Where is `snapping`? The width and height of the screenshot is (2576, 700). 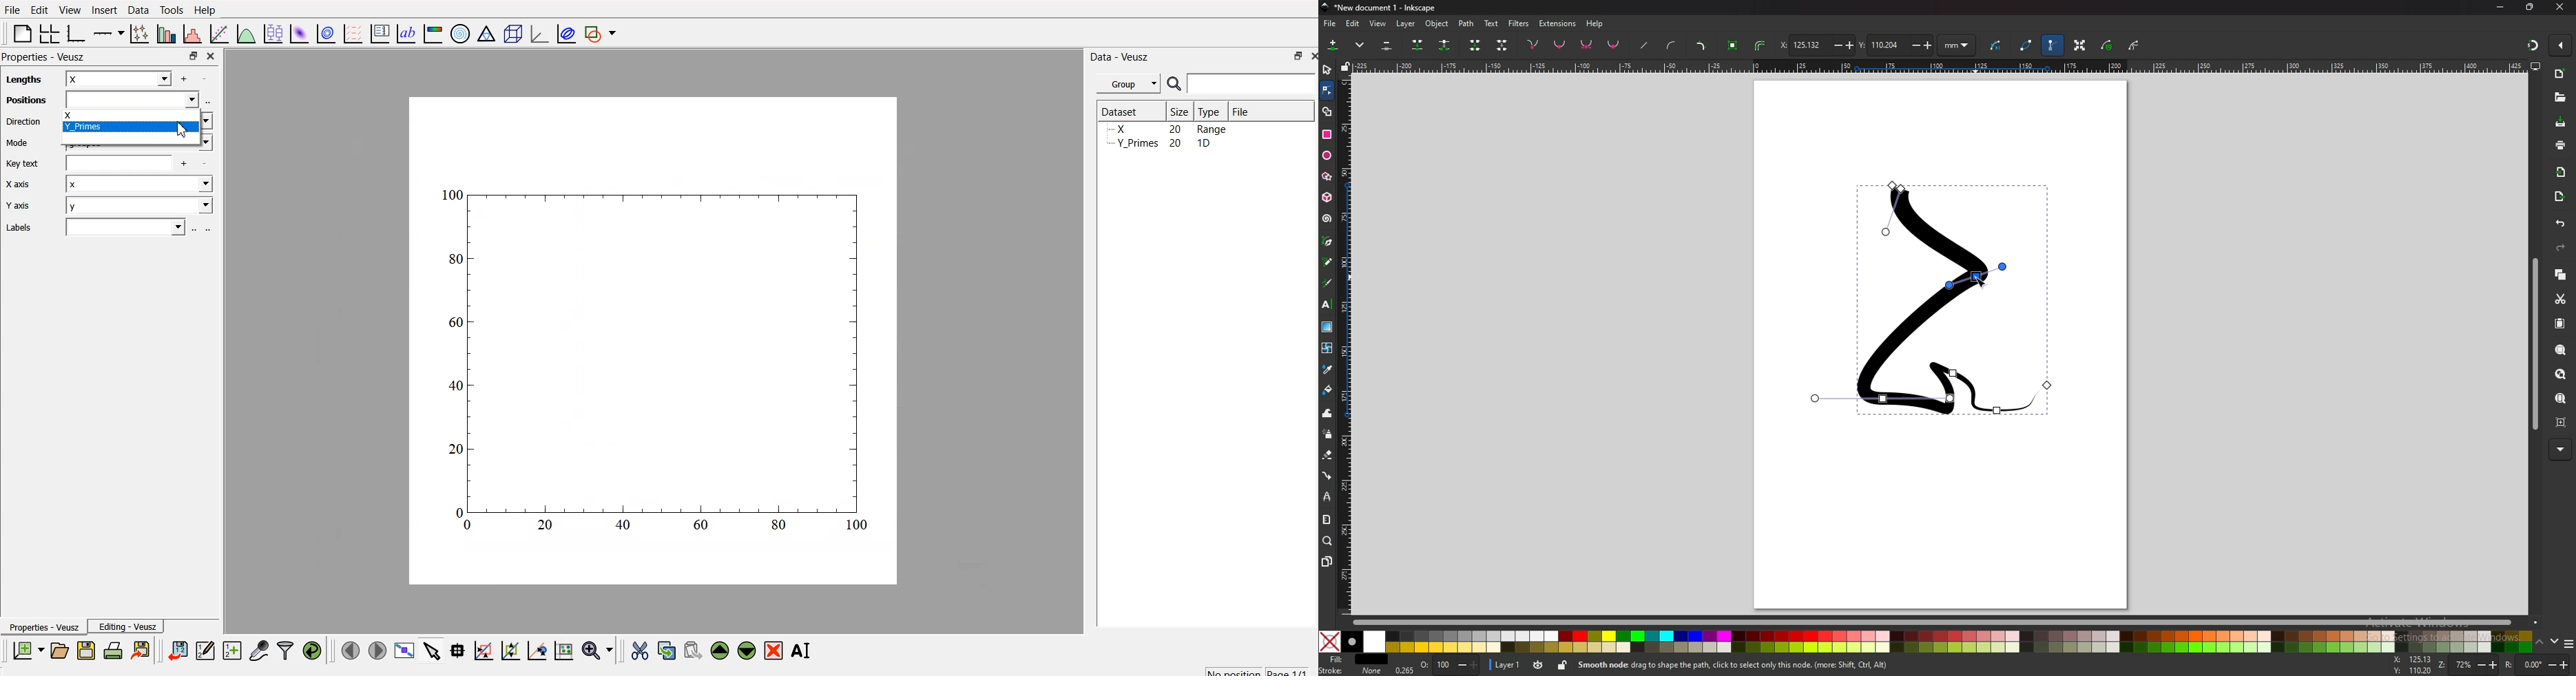
snapping is located at coordinates (2532, 43).